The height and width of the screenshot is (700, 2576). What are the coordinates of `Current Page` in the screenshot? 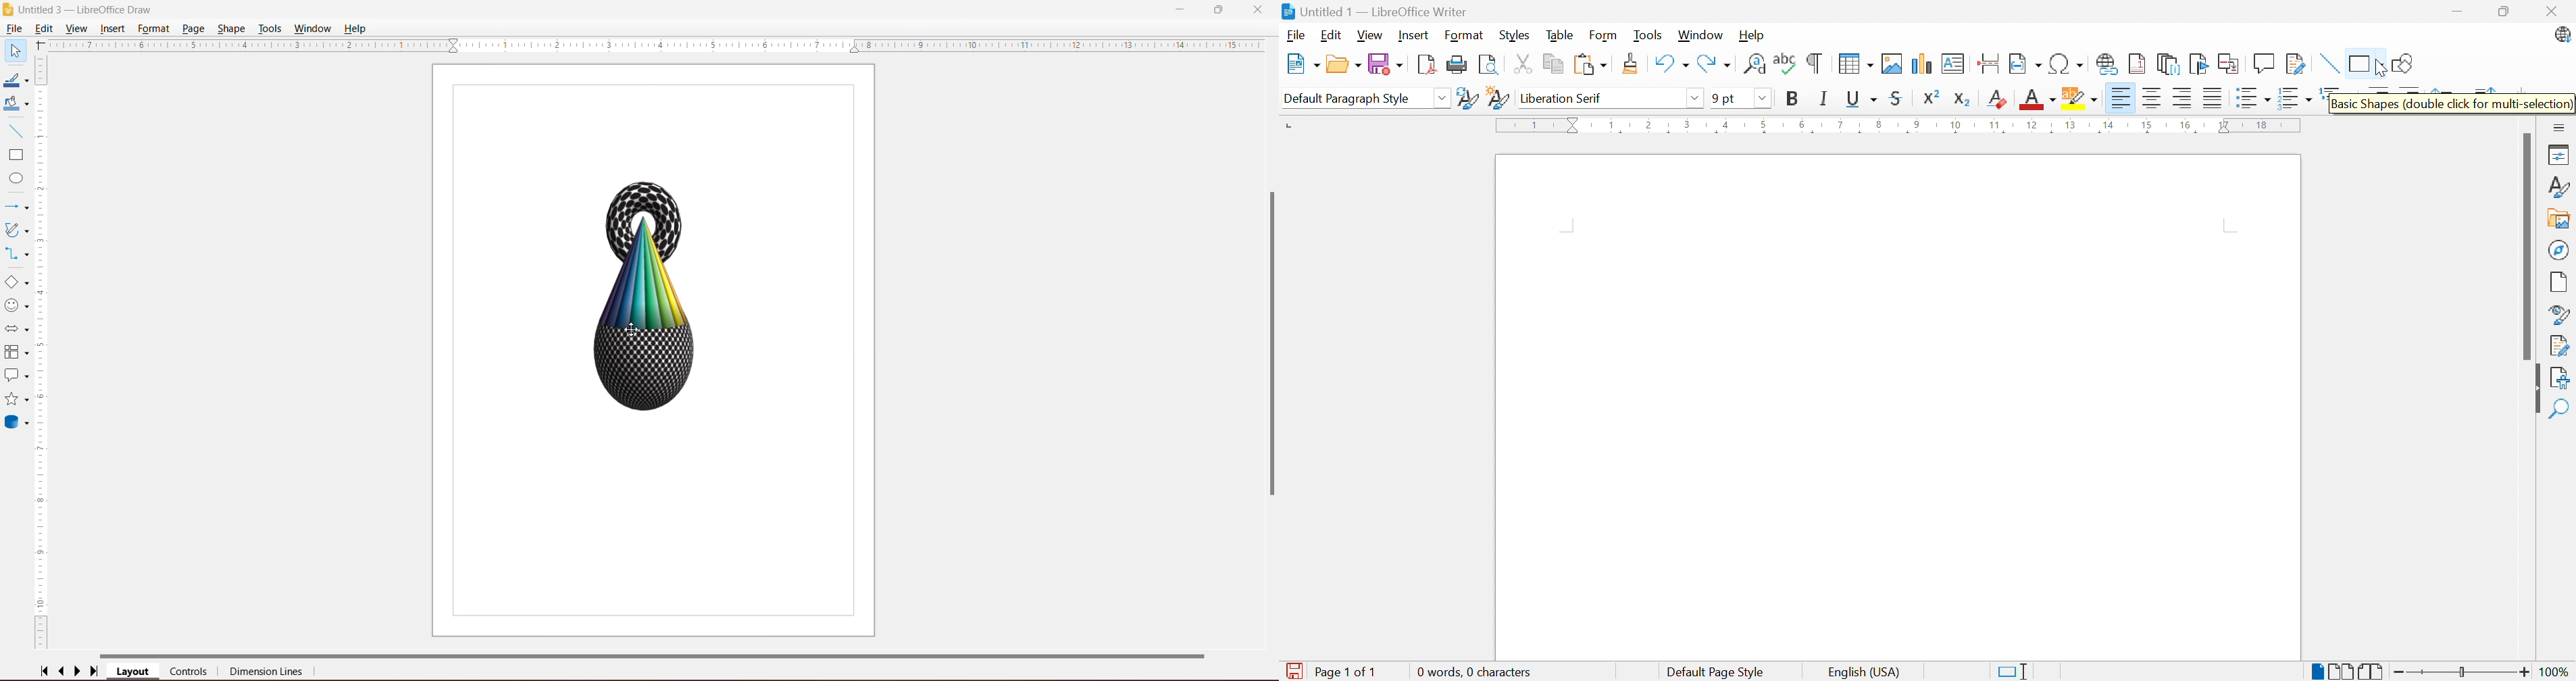 It's located at (654, 350).